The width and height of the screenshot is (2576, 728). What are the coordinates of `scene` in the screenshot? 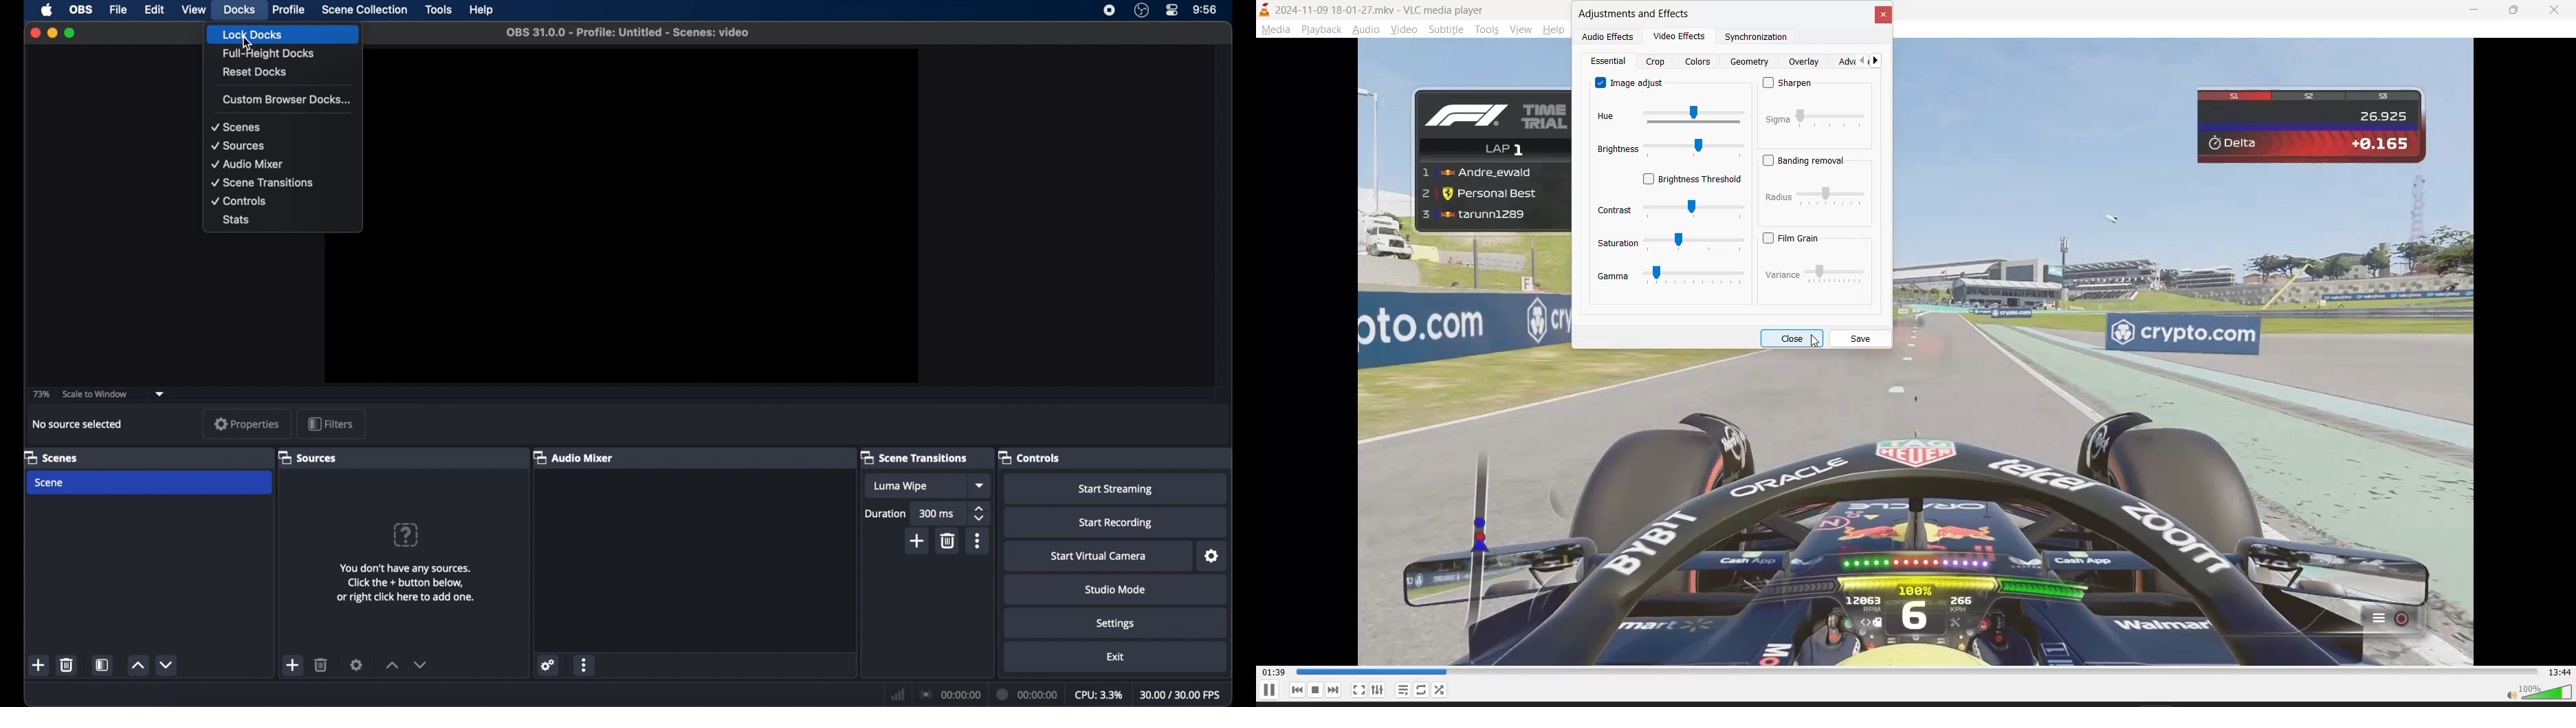 It's located at (149, 482).